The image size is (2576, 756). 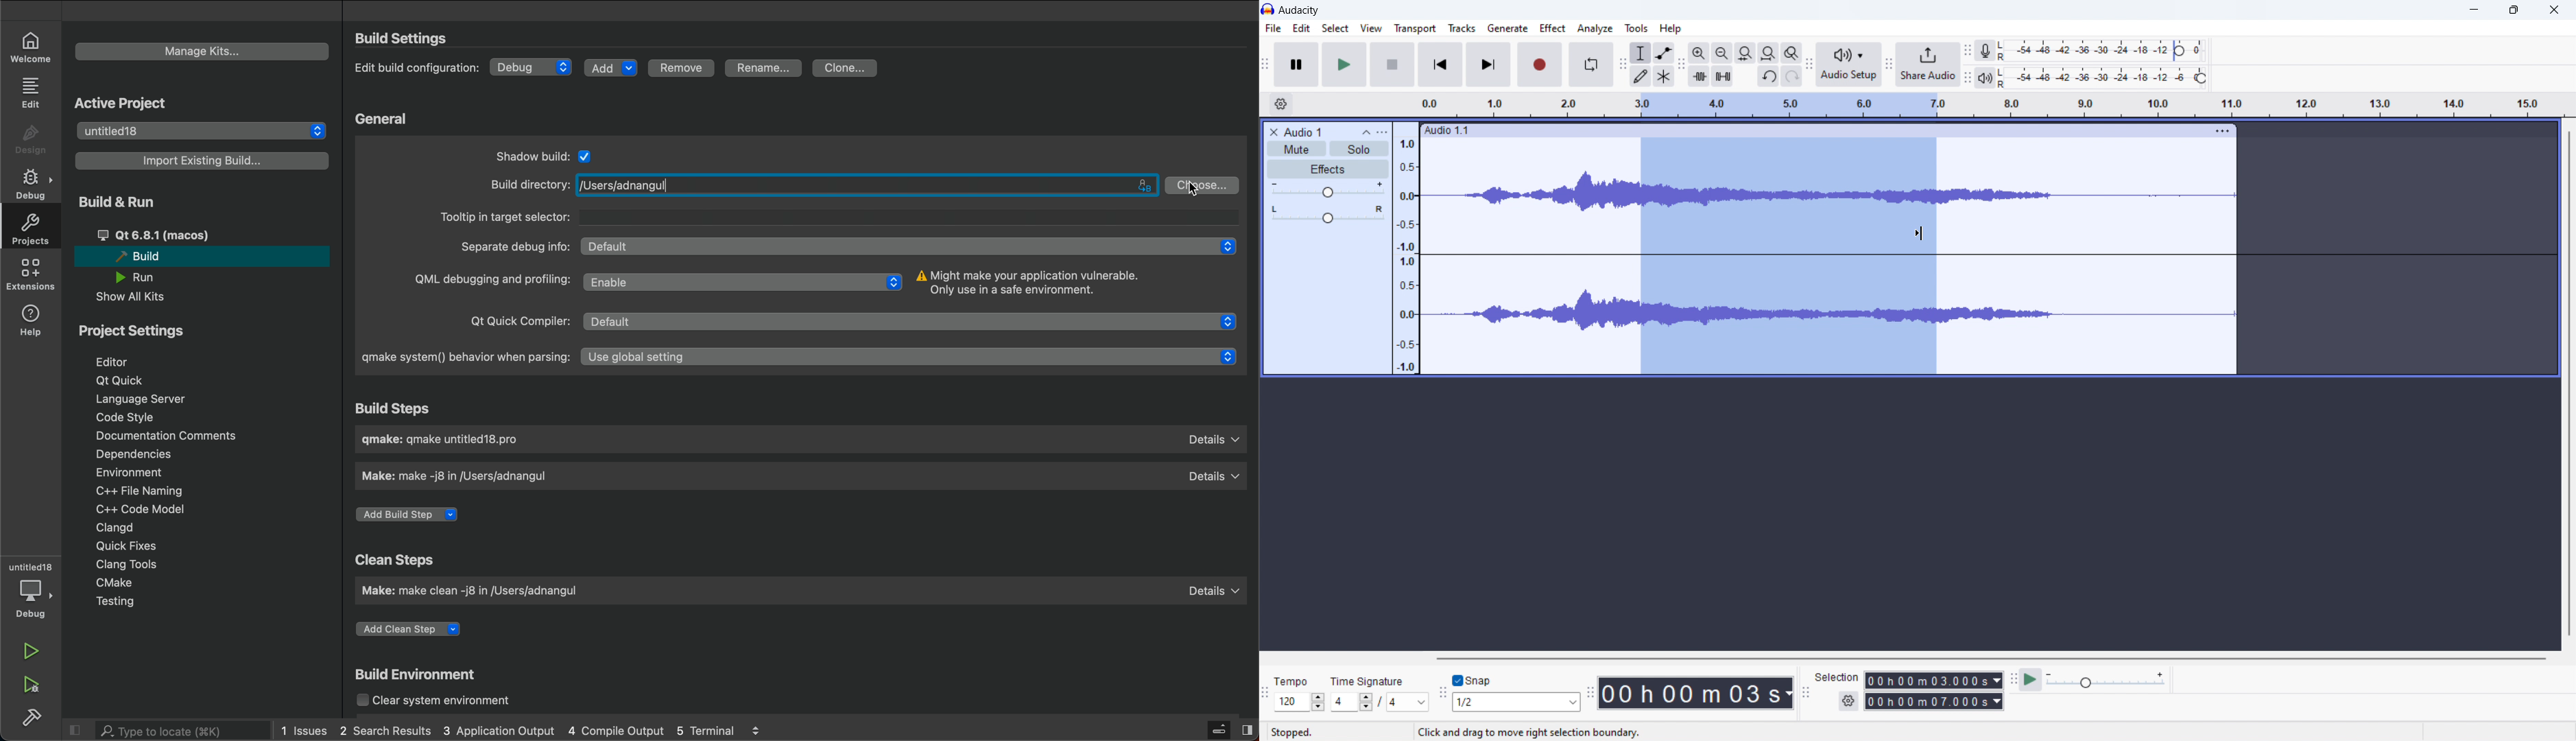 I want to click on tracks, so click(x=1462, y=28).